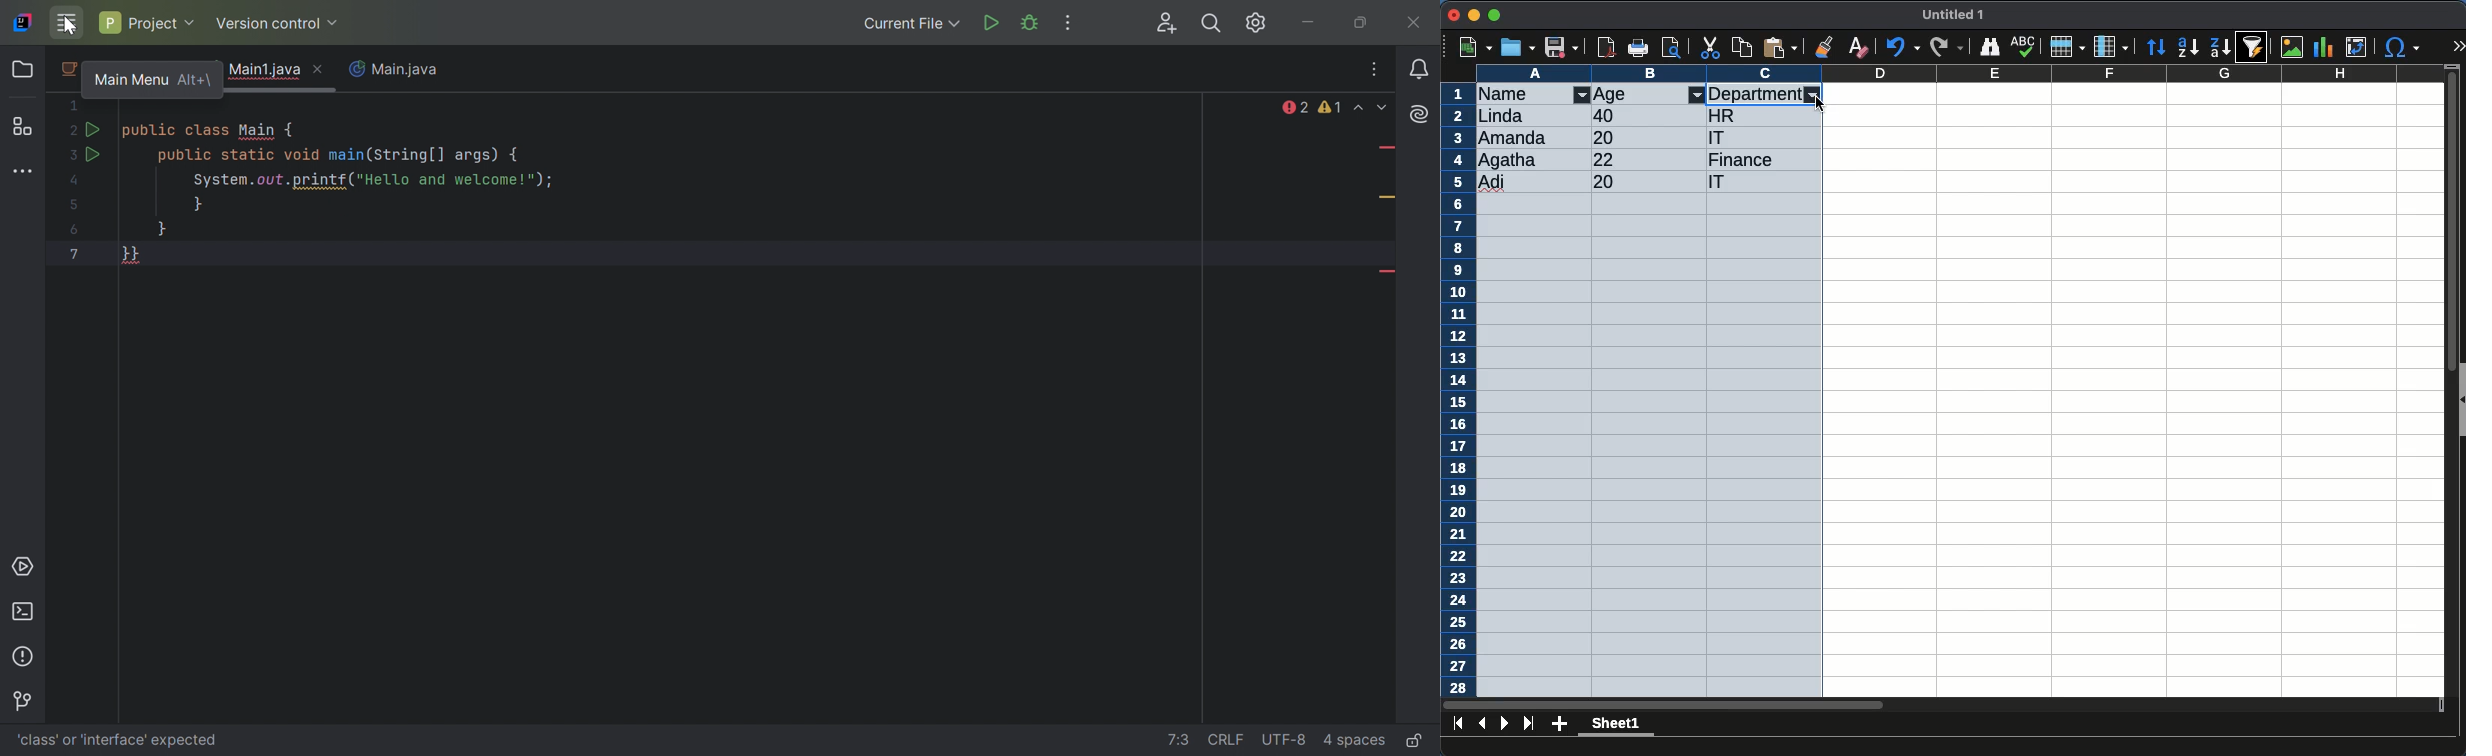 This screenshot has height=756, width=2492. I want to click on Recent Files, tab Action, and More, so click(1376, 71).